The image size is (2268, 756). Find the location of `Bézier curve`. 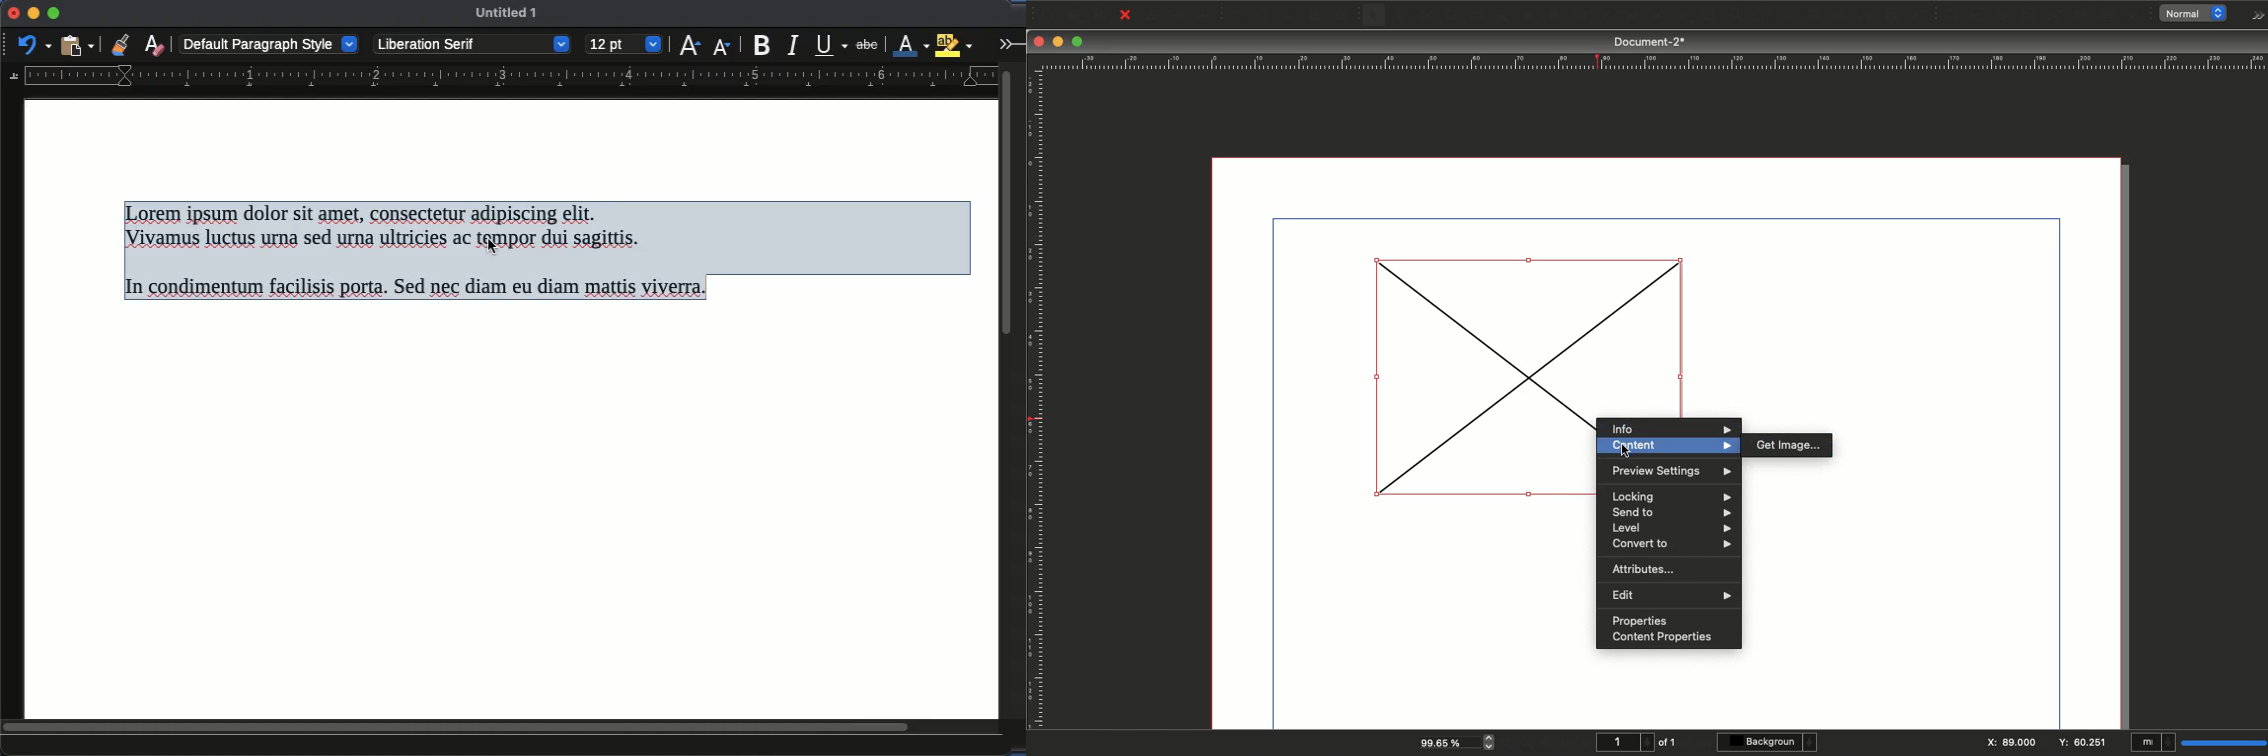

Bézier curve is located at coordinates (1630, 16).